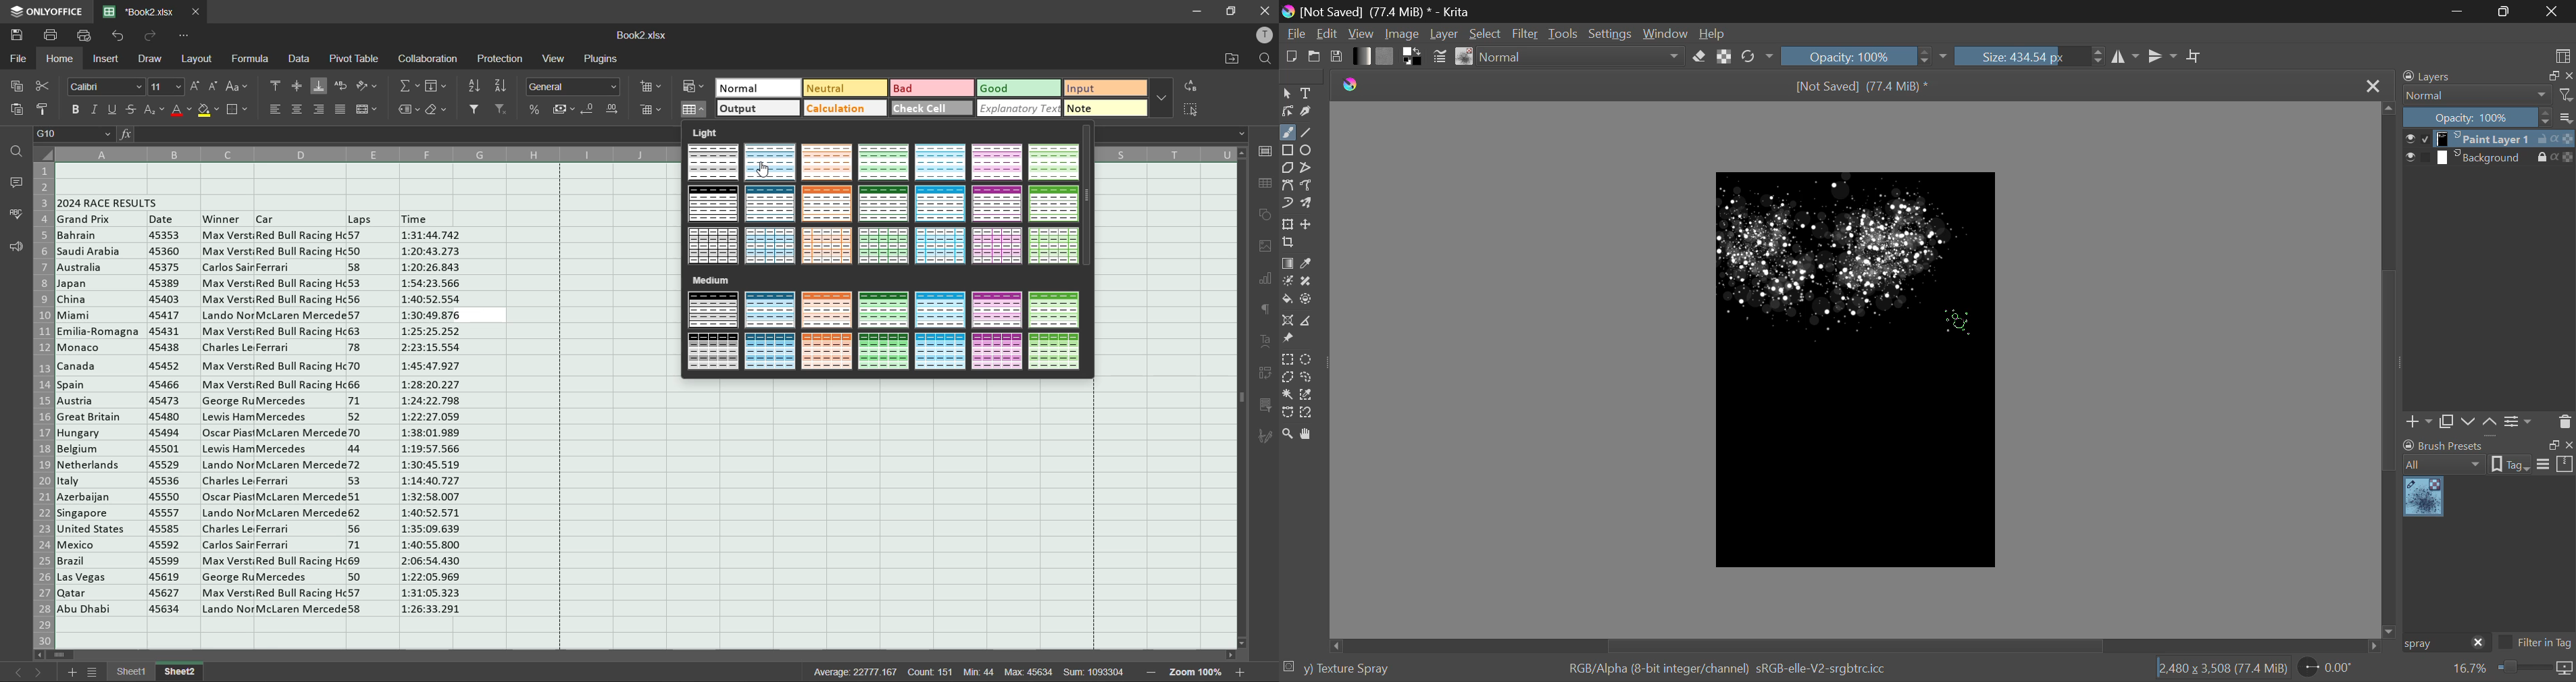 The image size is (2576, 700). What do you see at coordinates (1859, 645) in the screenshot?
I see `Scroll Bar` at bounding box center [1859, 645].